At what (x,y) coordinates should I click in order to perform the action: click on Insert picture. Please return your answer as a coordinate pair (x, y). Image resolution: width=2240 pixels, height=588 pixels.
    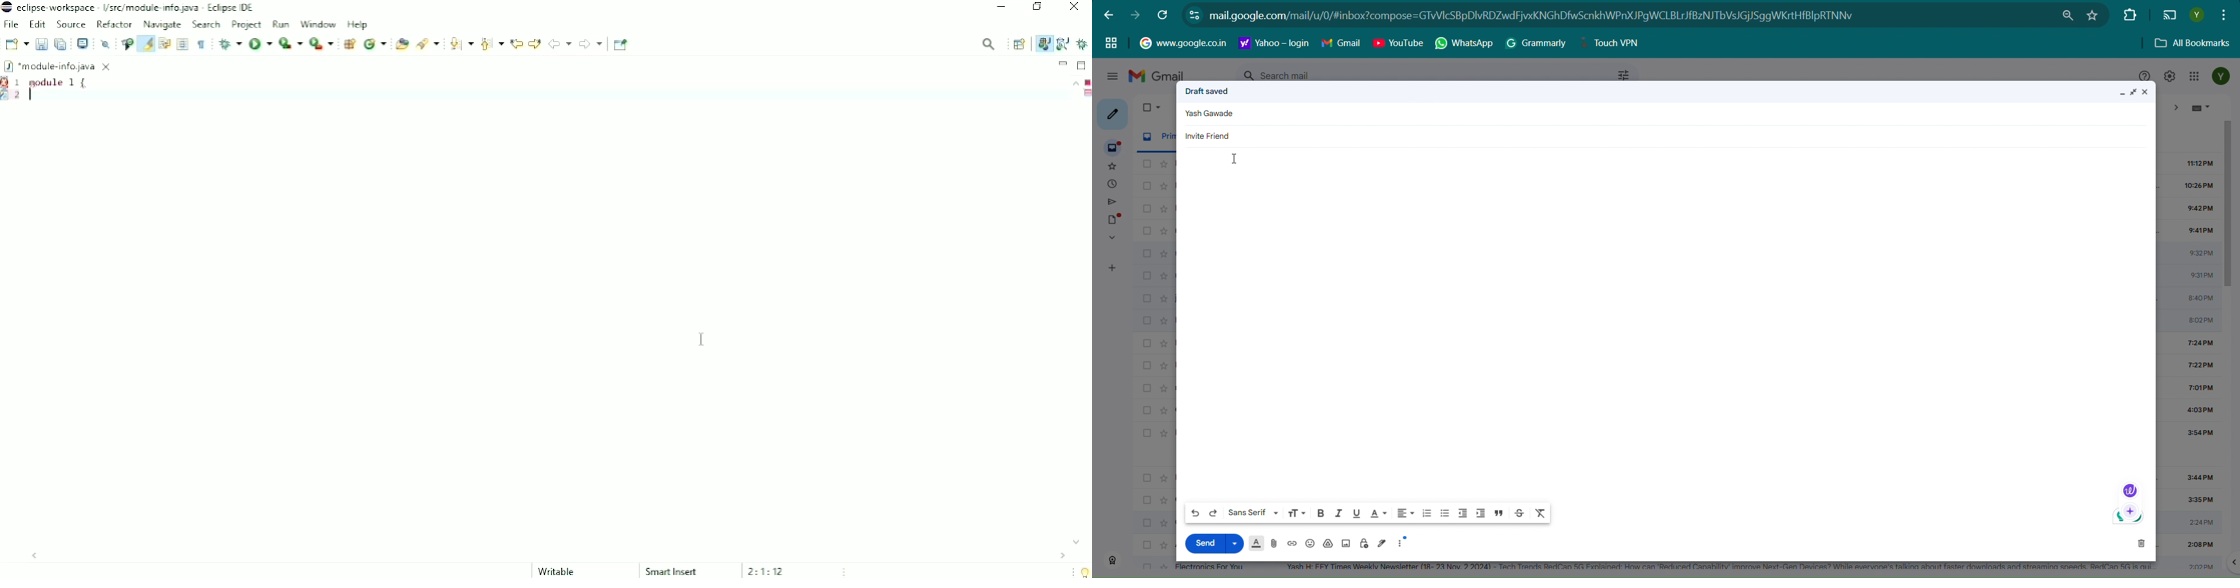
    Looking at the image, I should click on (1346, 543).